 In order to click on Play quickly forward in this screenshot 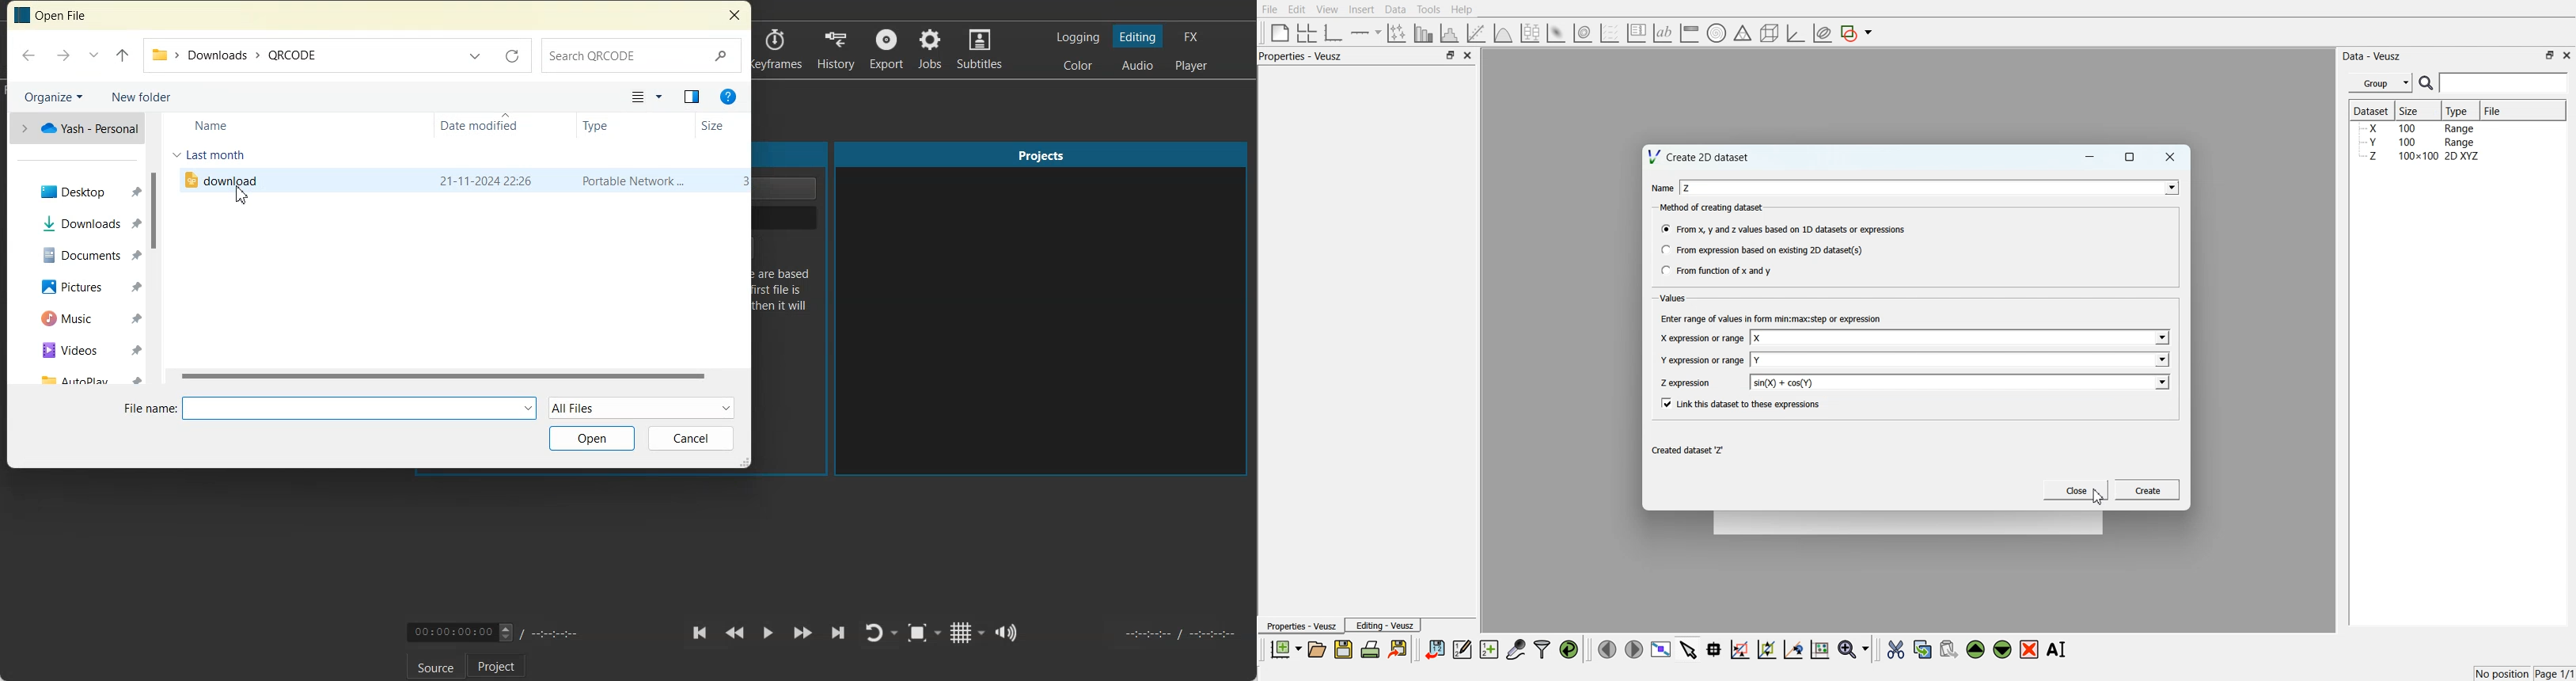, I will do `click(803, 633)`.